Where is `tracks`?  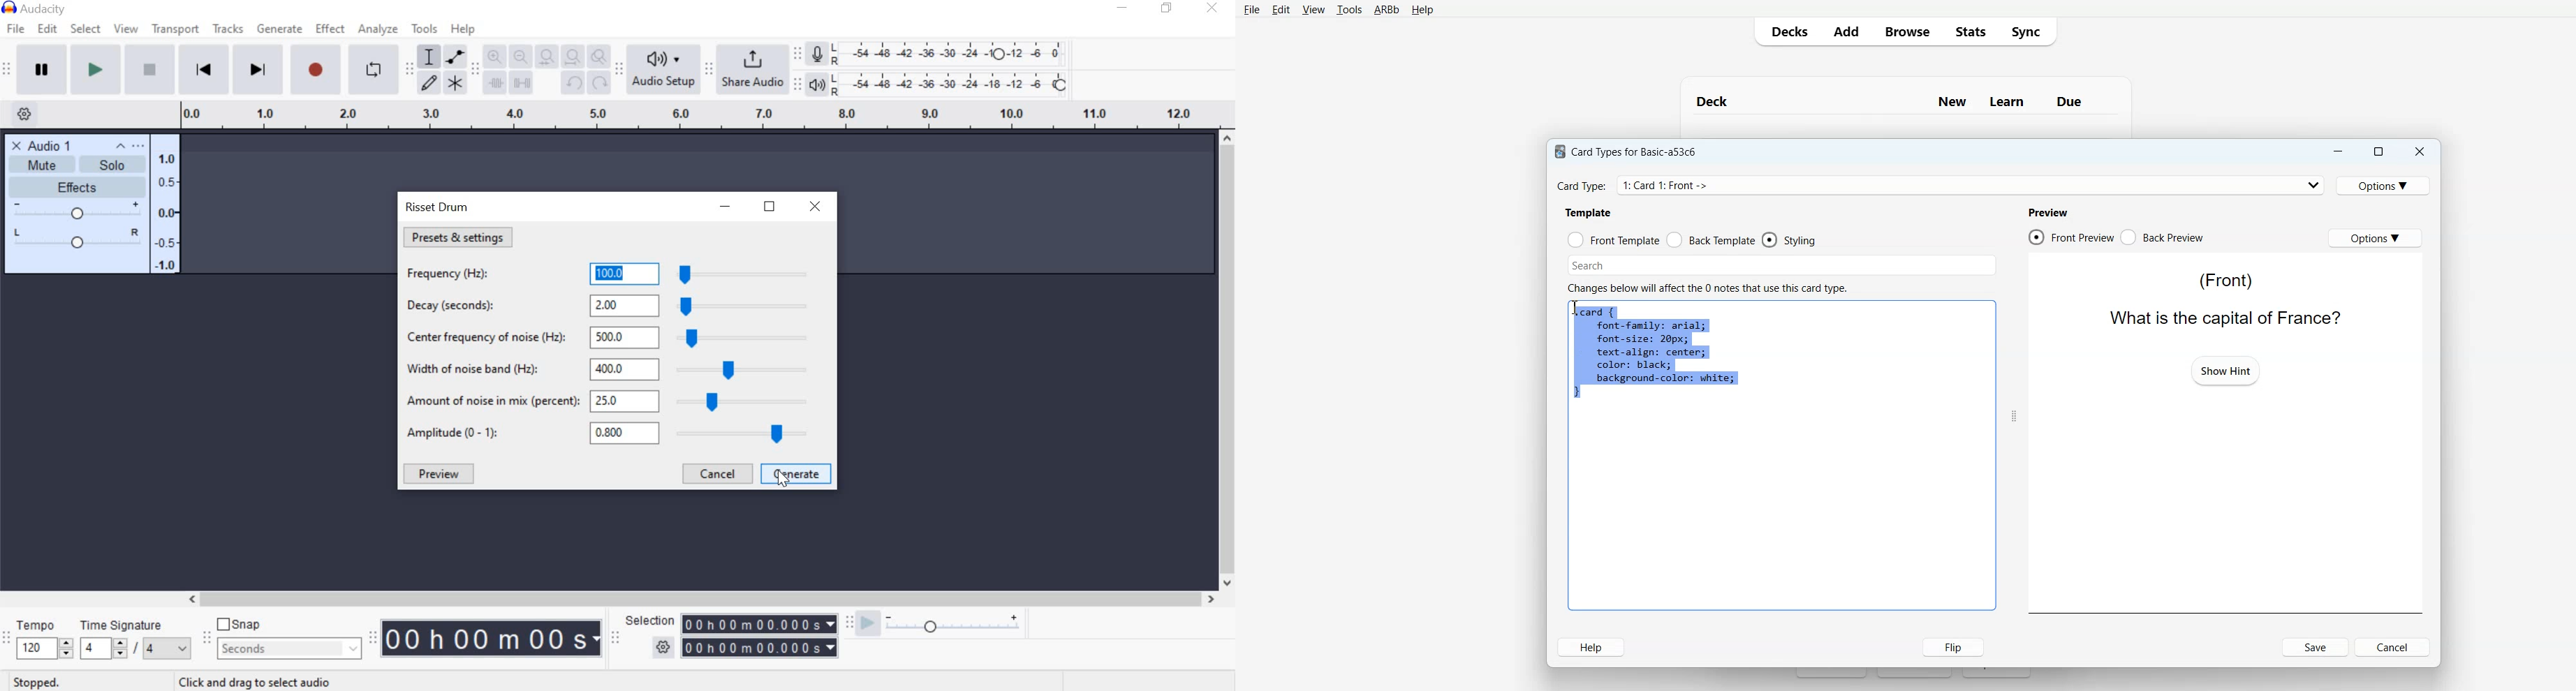 tracks is located at coordinates (228, 29).